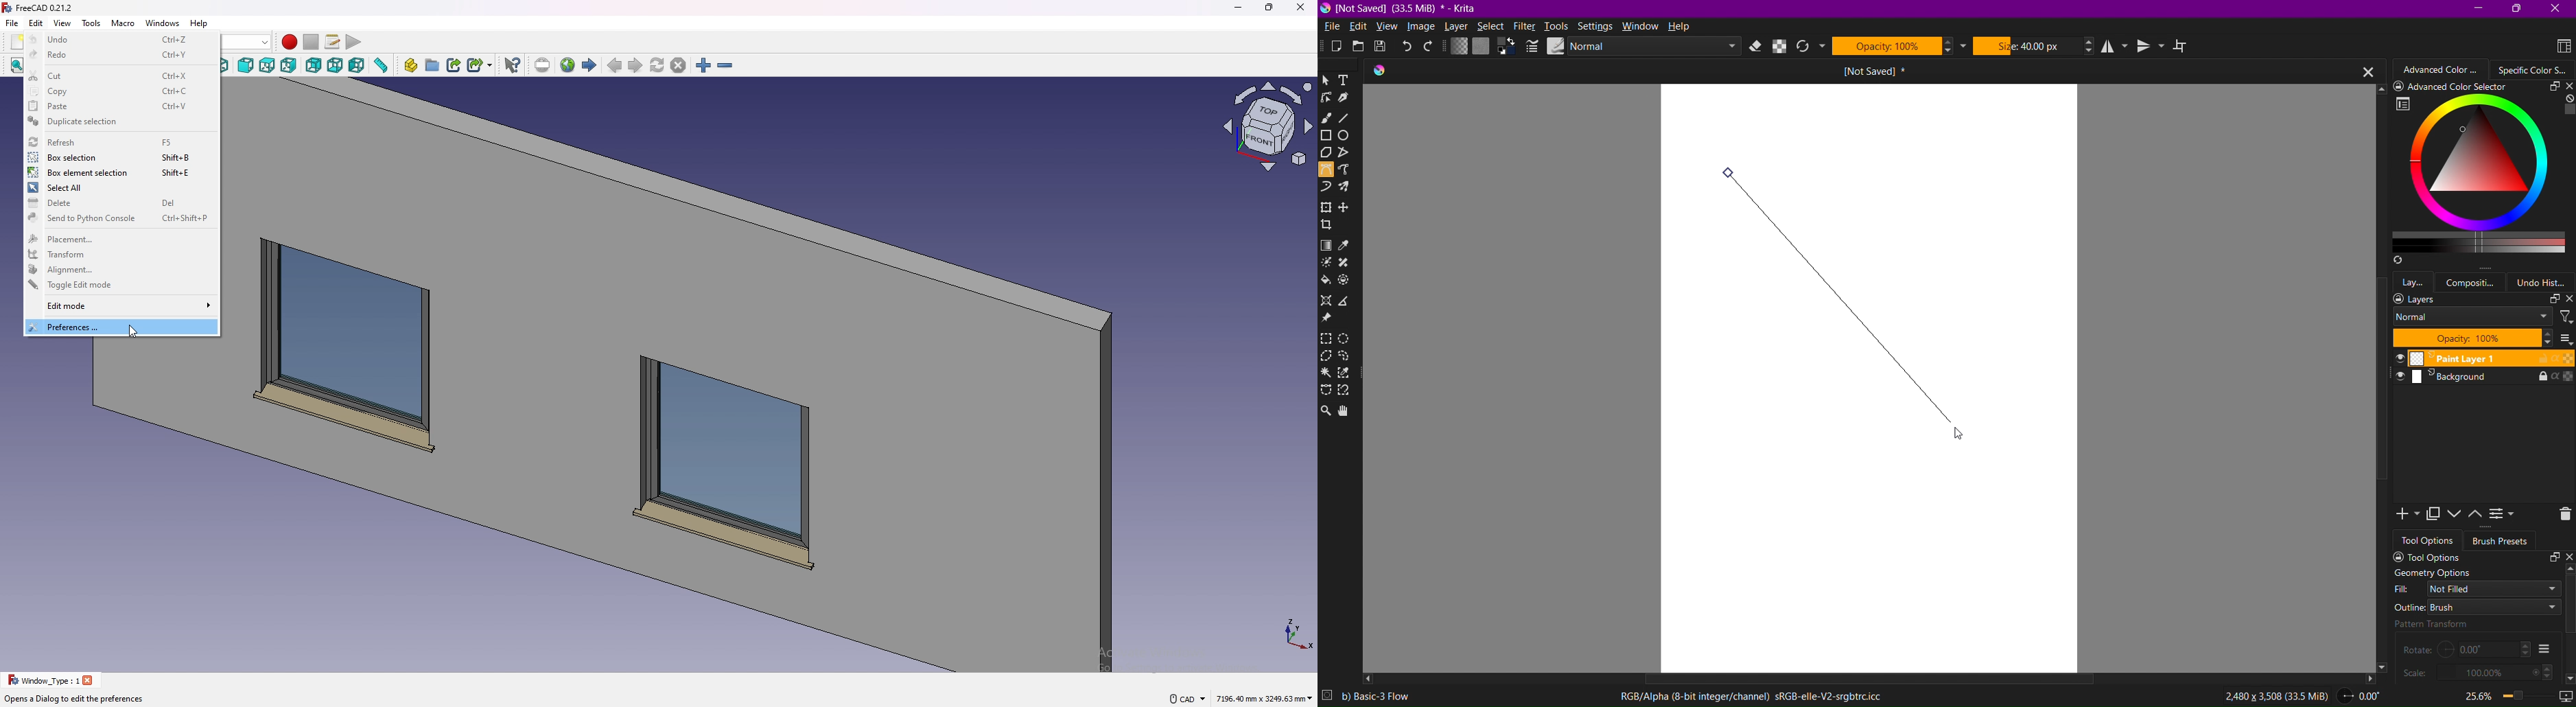 This screenshot has width=2576, height=728. What do you see at coordinates (1557, 26) in the screenshot?
I see `Tools` at bounding box center [1557, 26].